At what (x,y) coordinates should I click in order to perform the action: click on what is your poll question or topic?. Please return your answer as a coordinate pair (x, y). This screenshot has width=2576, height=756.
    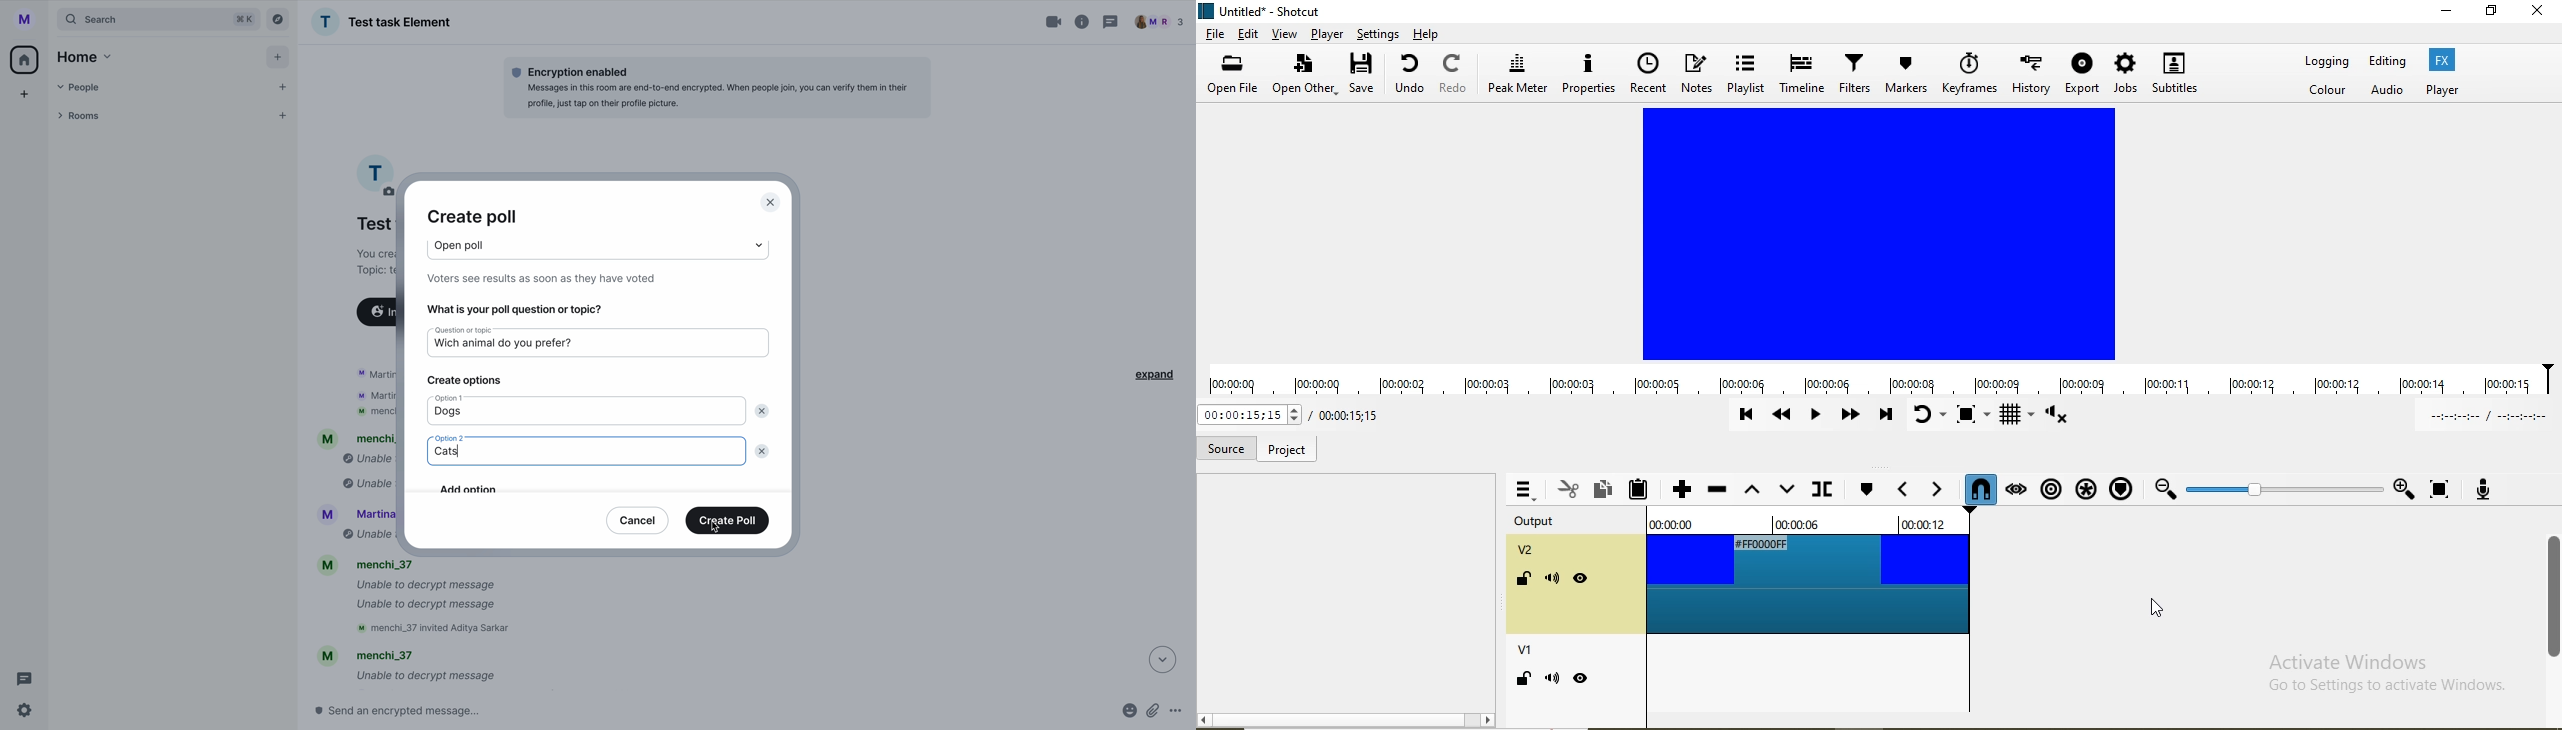
    Looking at the image, I should click on (513, 311).